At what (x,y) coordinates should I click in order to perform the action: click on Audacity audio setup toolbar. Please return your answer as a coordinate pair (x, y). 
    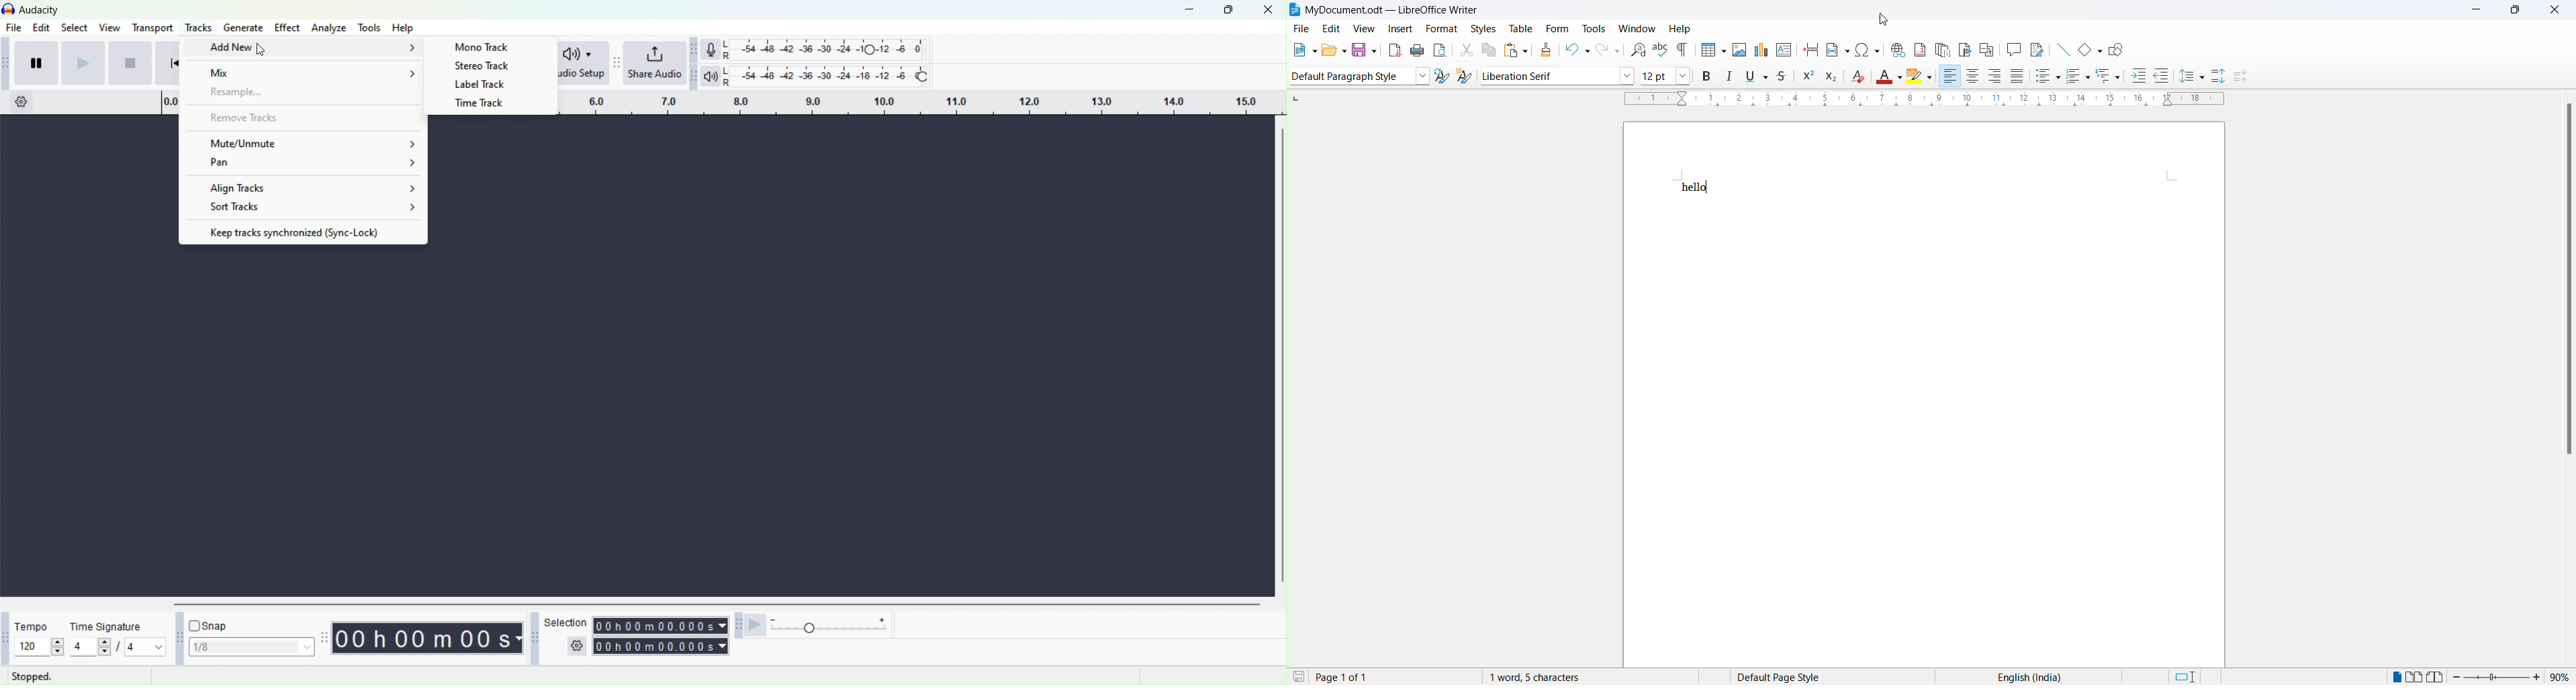
    Looking at the image, I should click on (540, 63).